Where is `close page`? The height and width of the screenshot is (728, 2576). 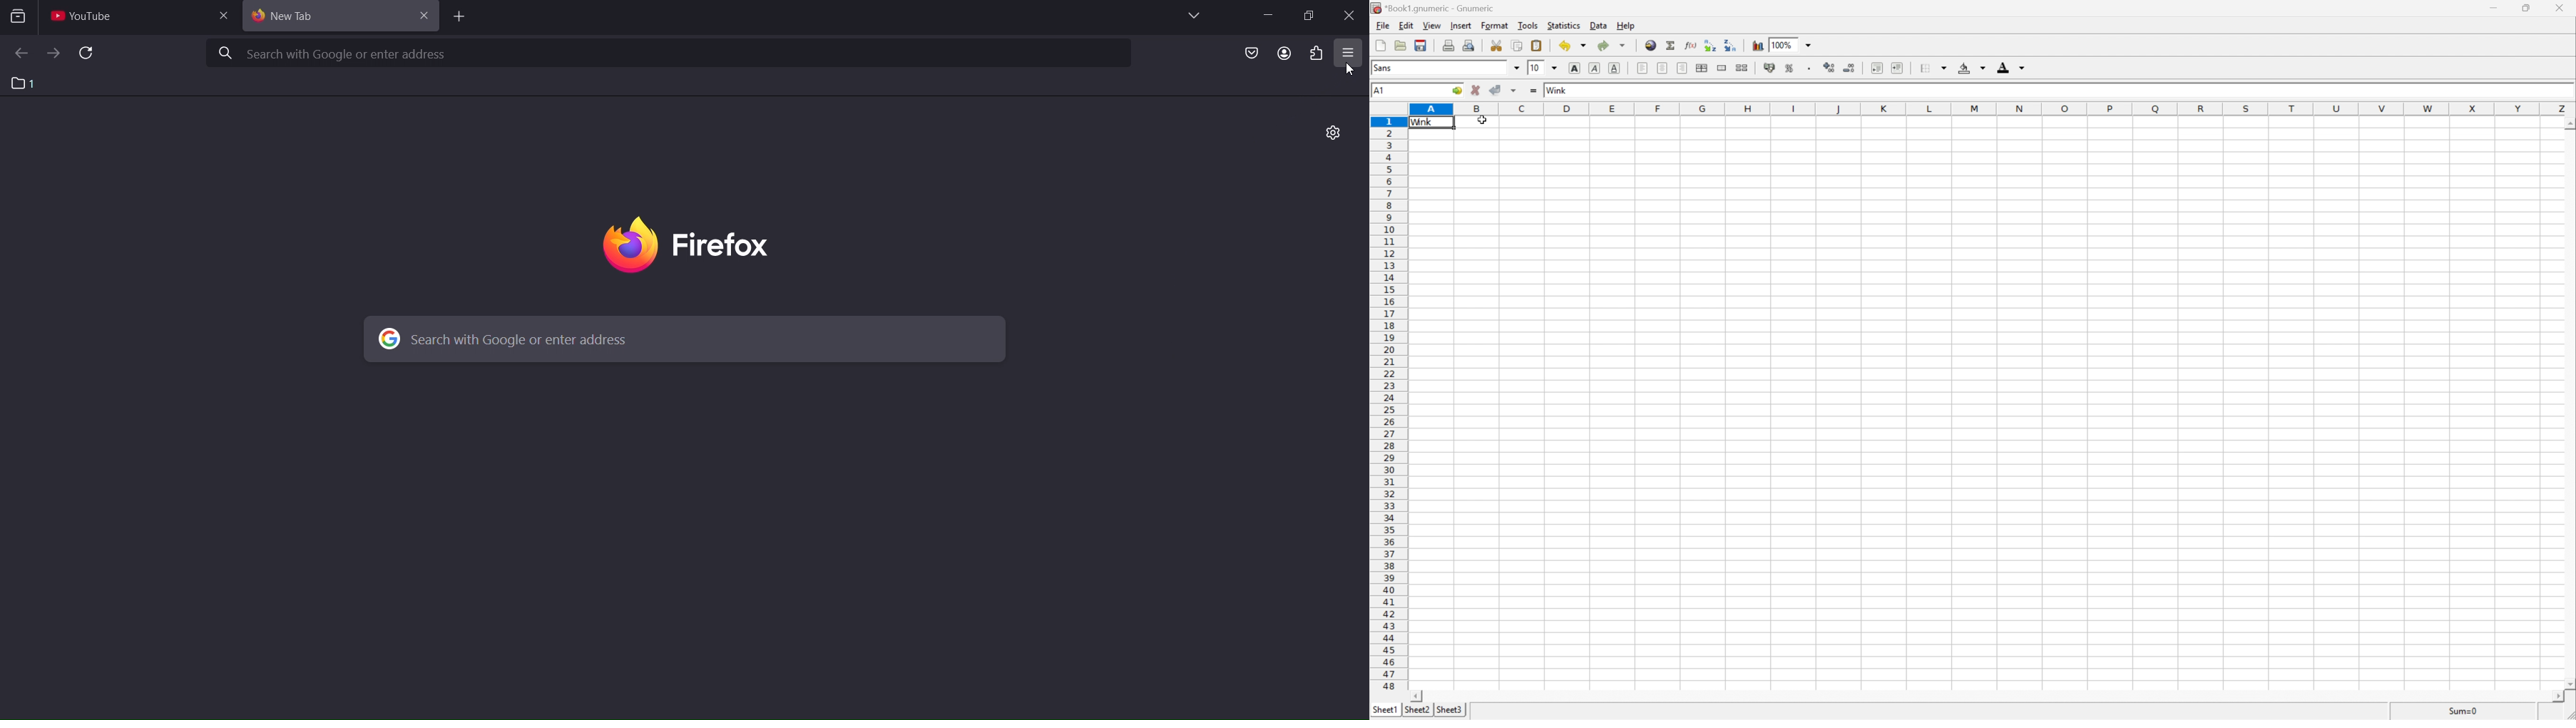 close page is located at coordinates (228, 15).